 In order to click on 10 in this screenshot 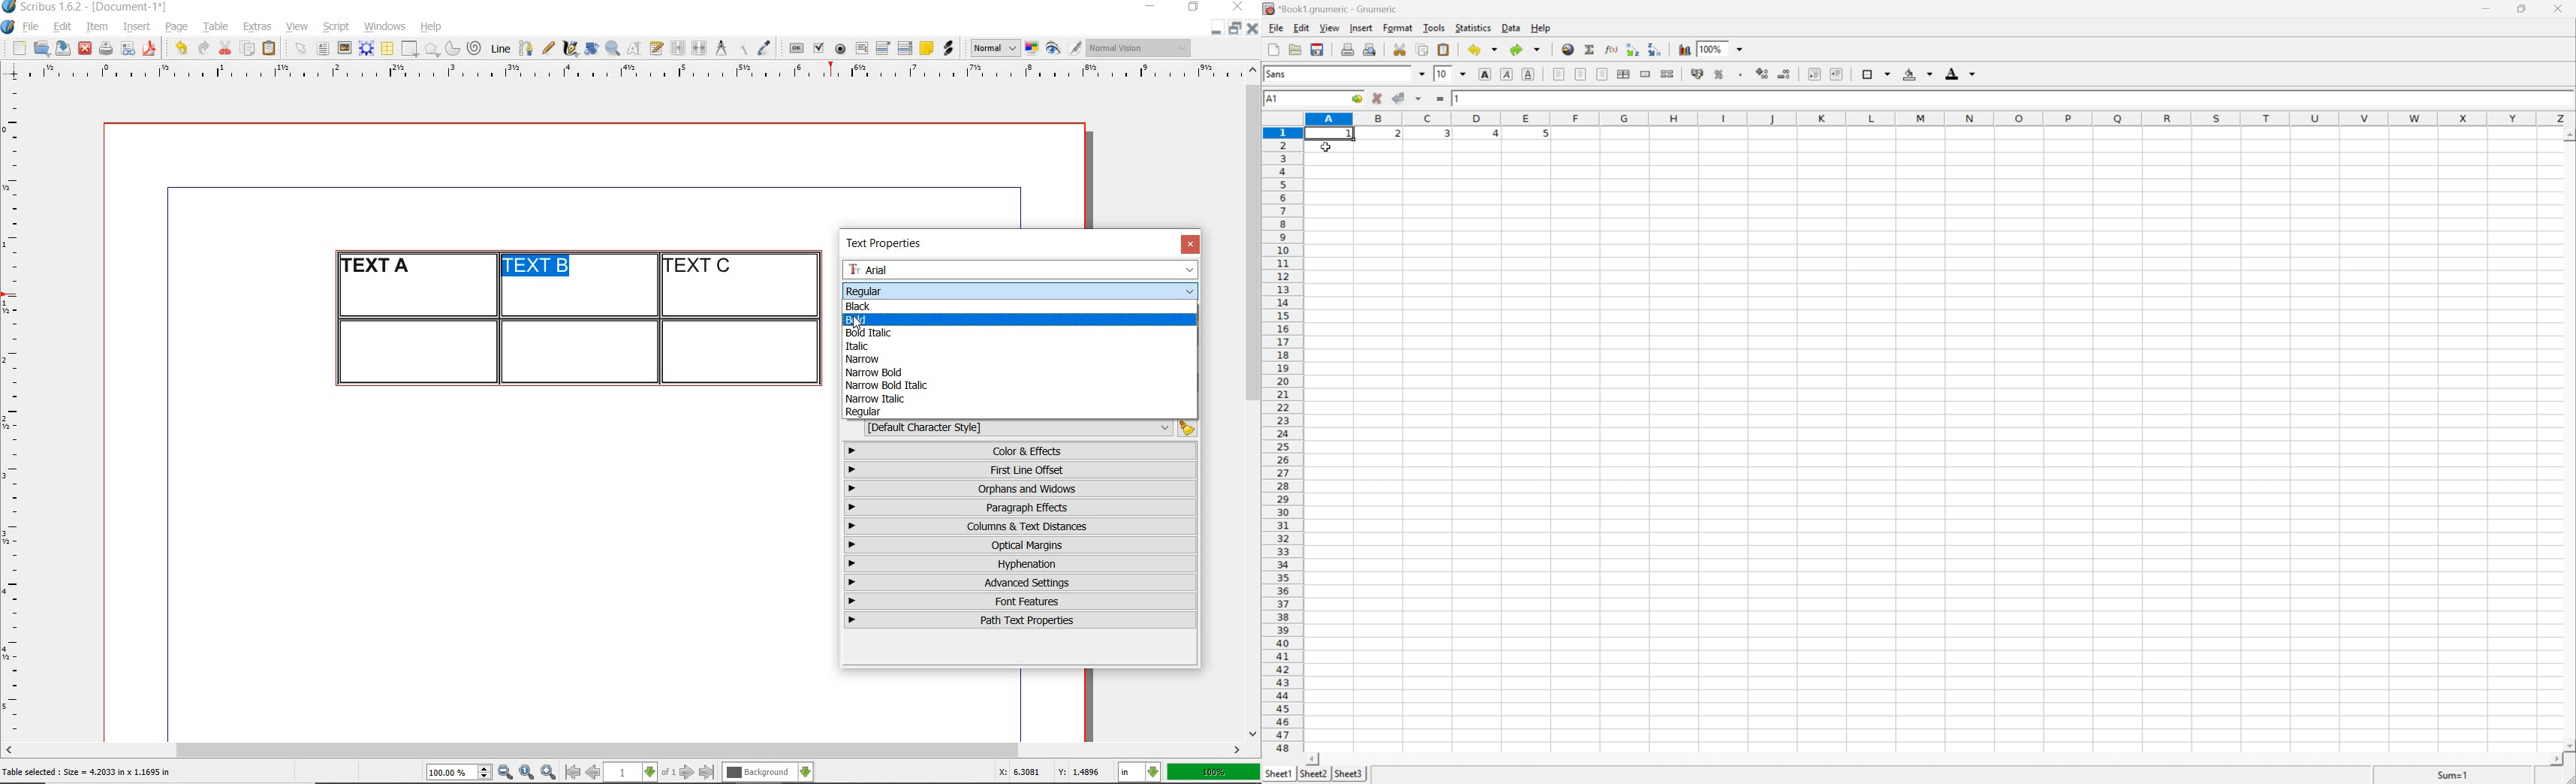, I will do `click(1442, 74)`.